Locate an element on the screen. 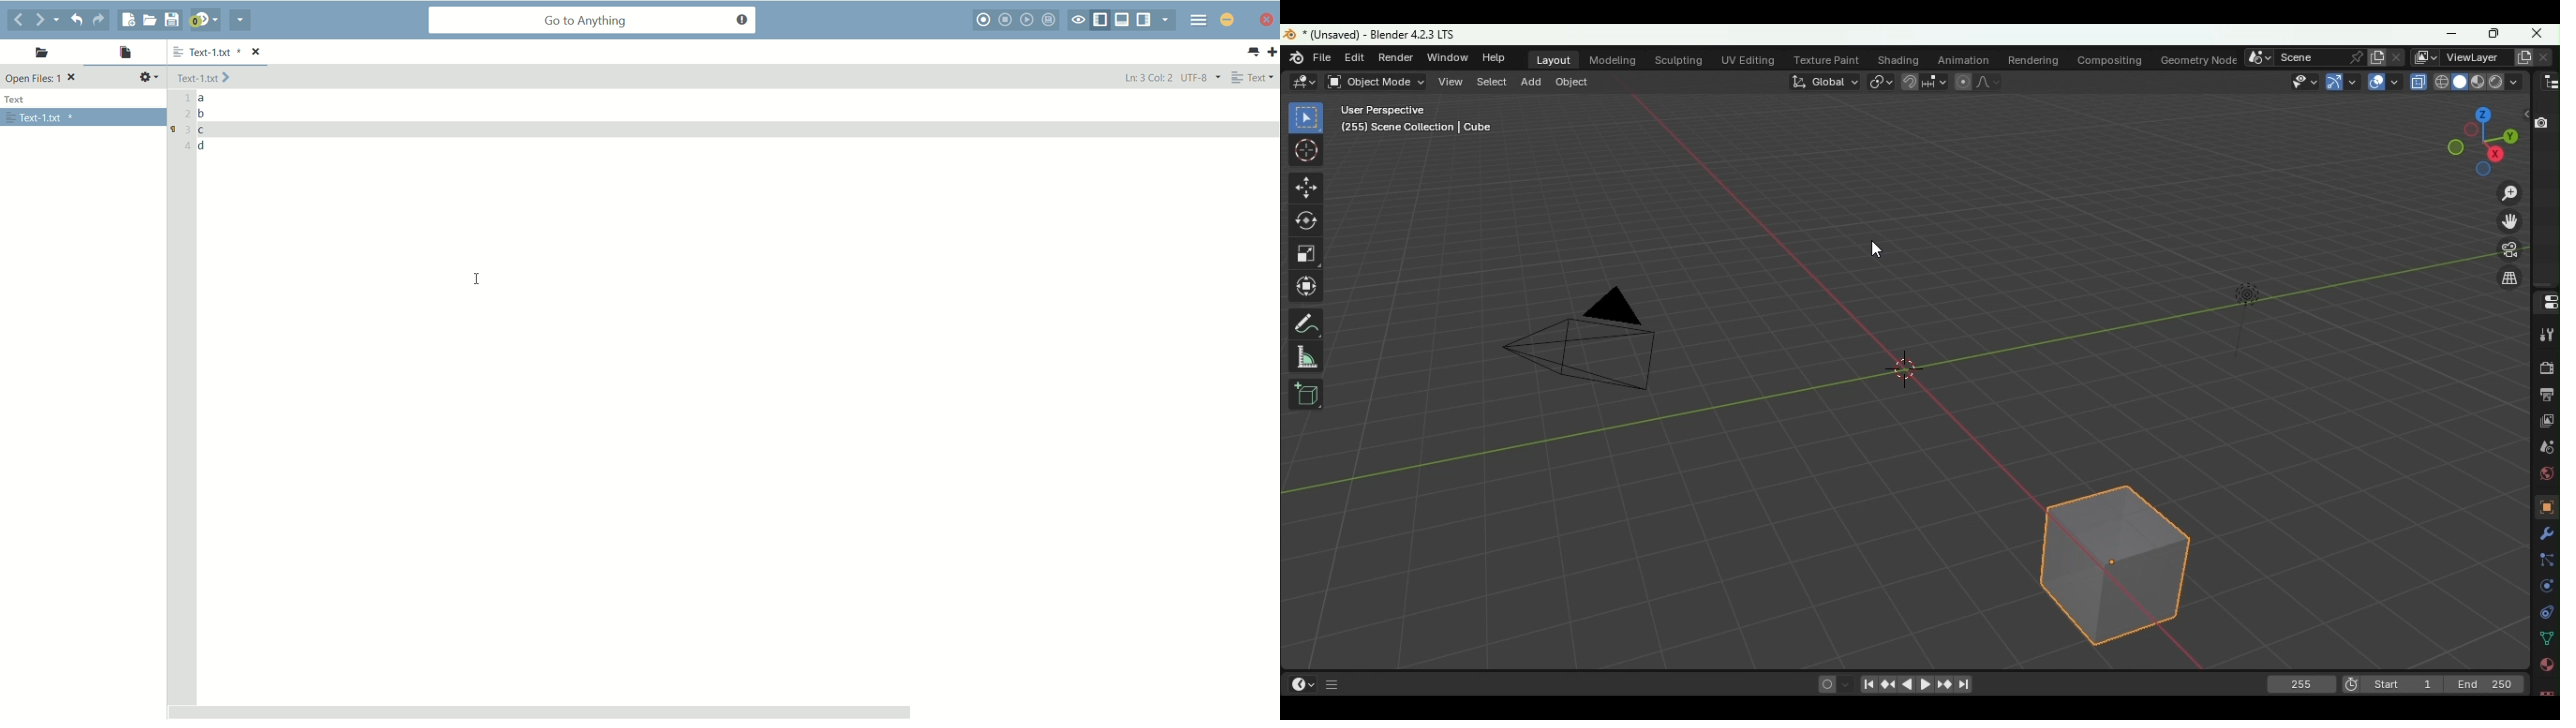 This screenshot has width=2576, height=728. Editor type is located at coordinates (2545, 302).